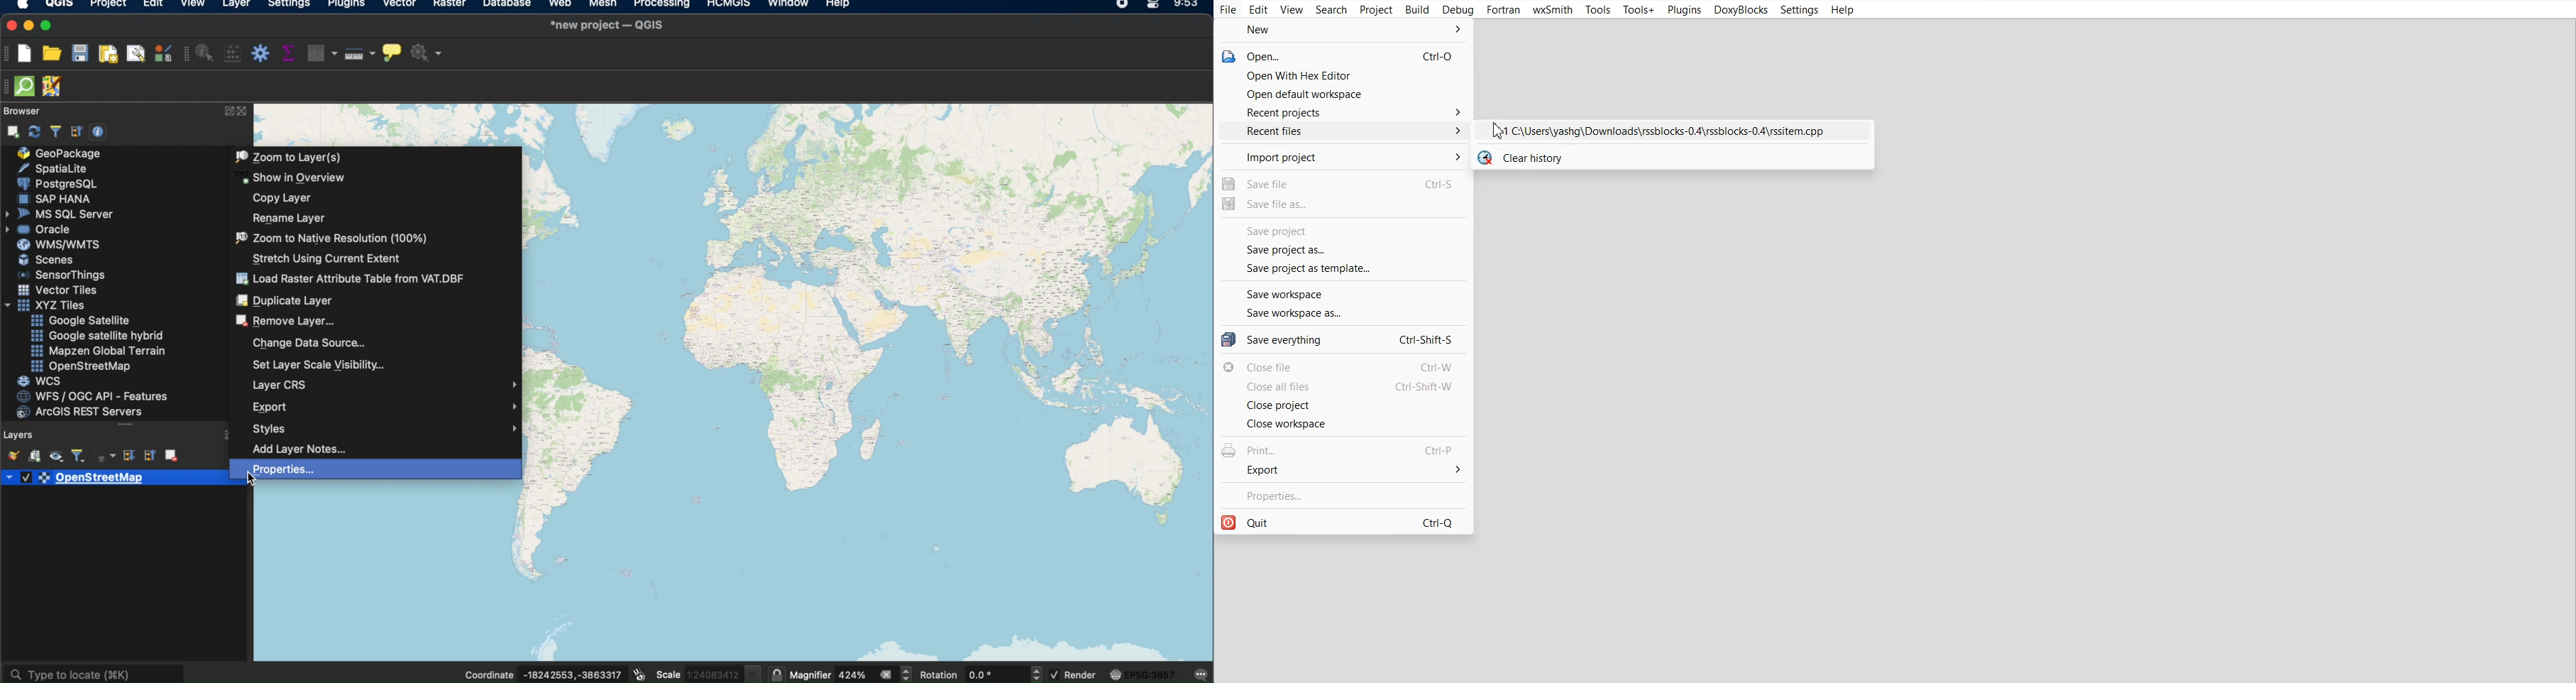  Describe the element at coordinates (80, 53) in the screenshot. I see `save project` at that location.